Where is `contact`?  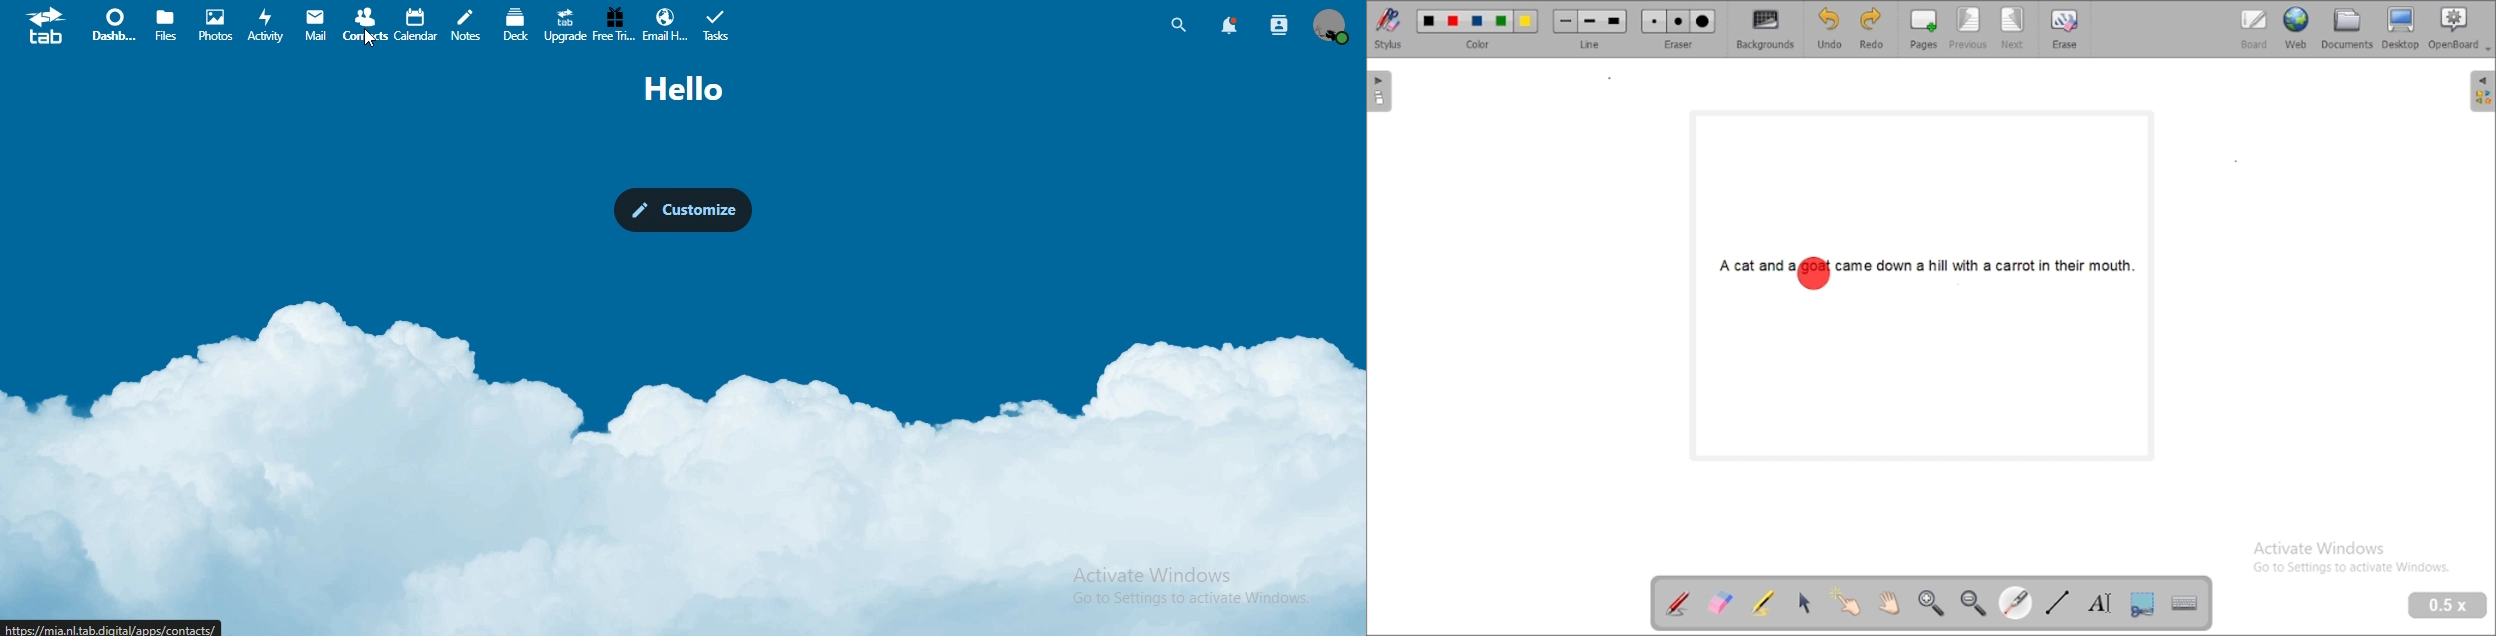 contact is located at coordinates (365, 24).